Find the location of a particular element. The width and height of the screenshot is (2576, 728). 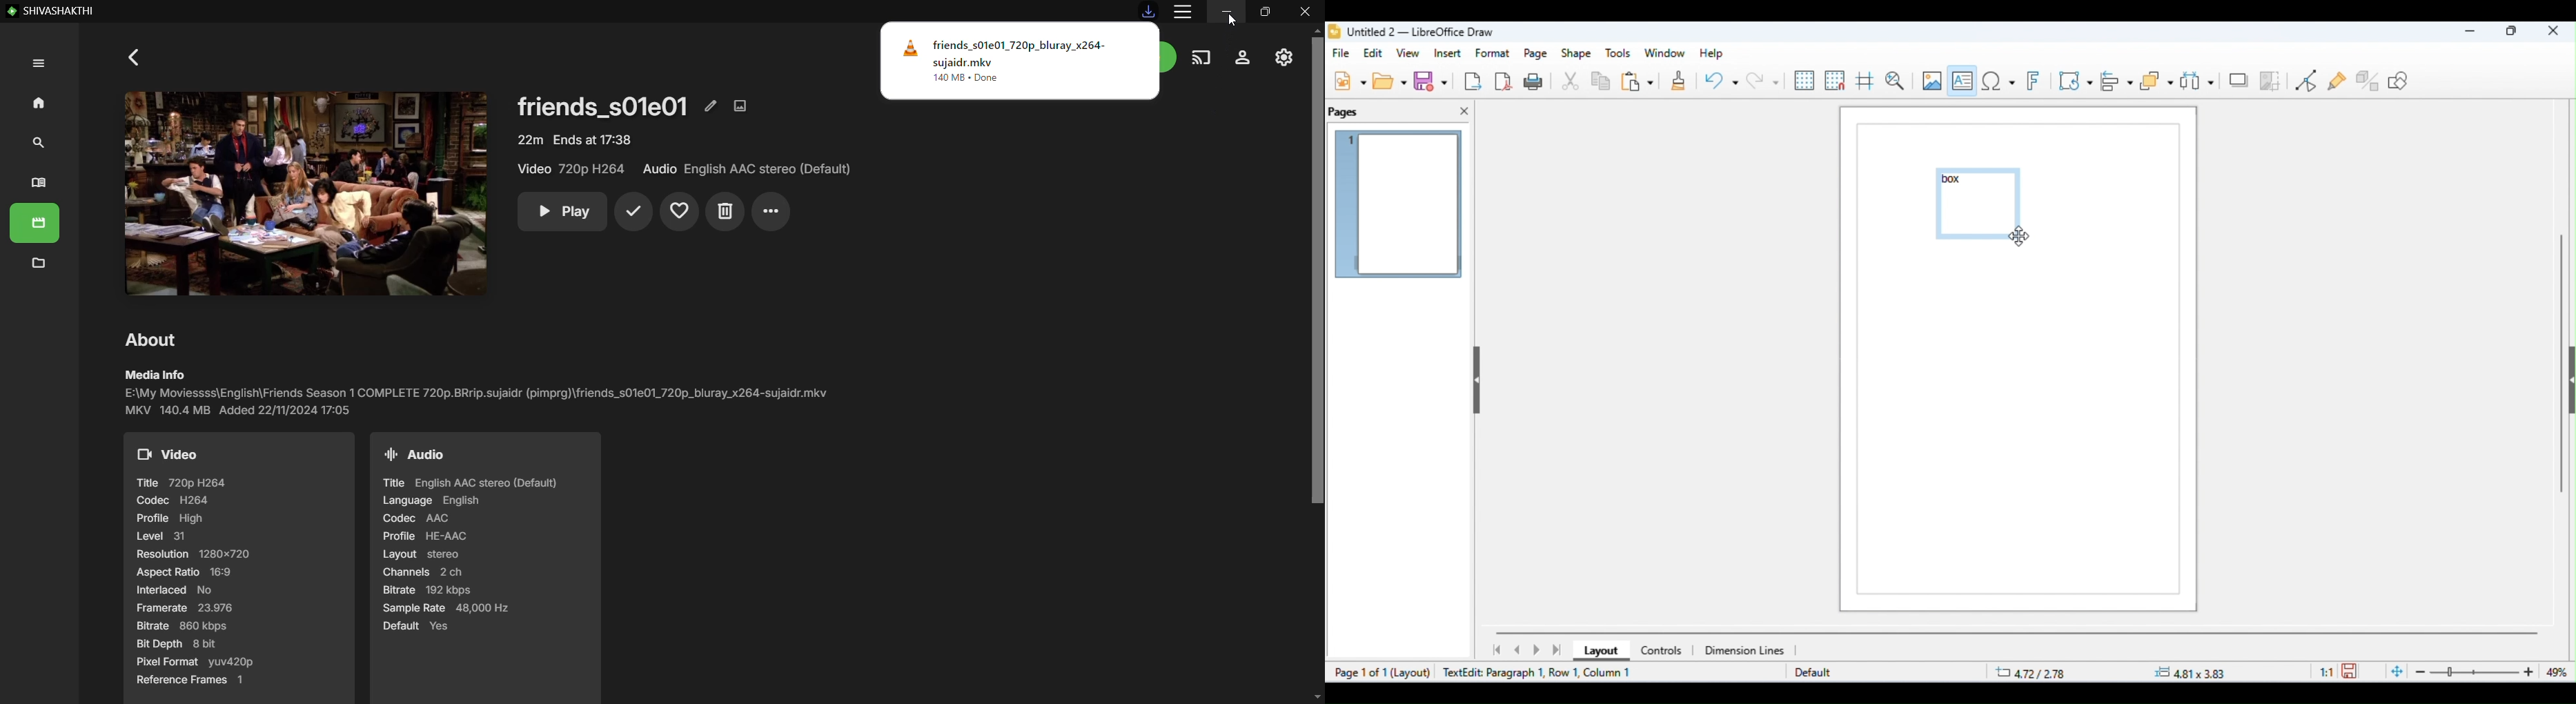

shape is located at coordinates (1576, 54).